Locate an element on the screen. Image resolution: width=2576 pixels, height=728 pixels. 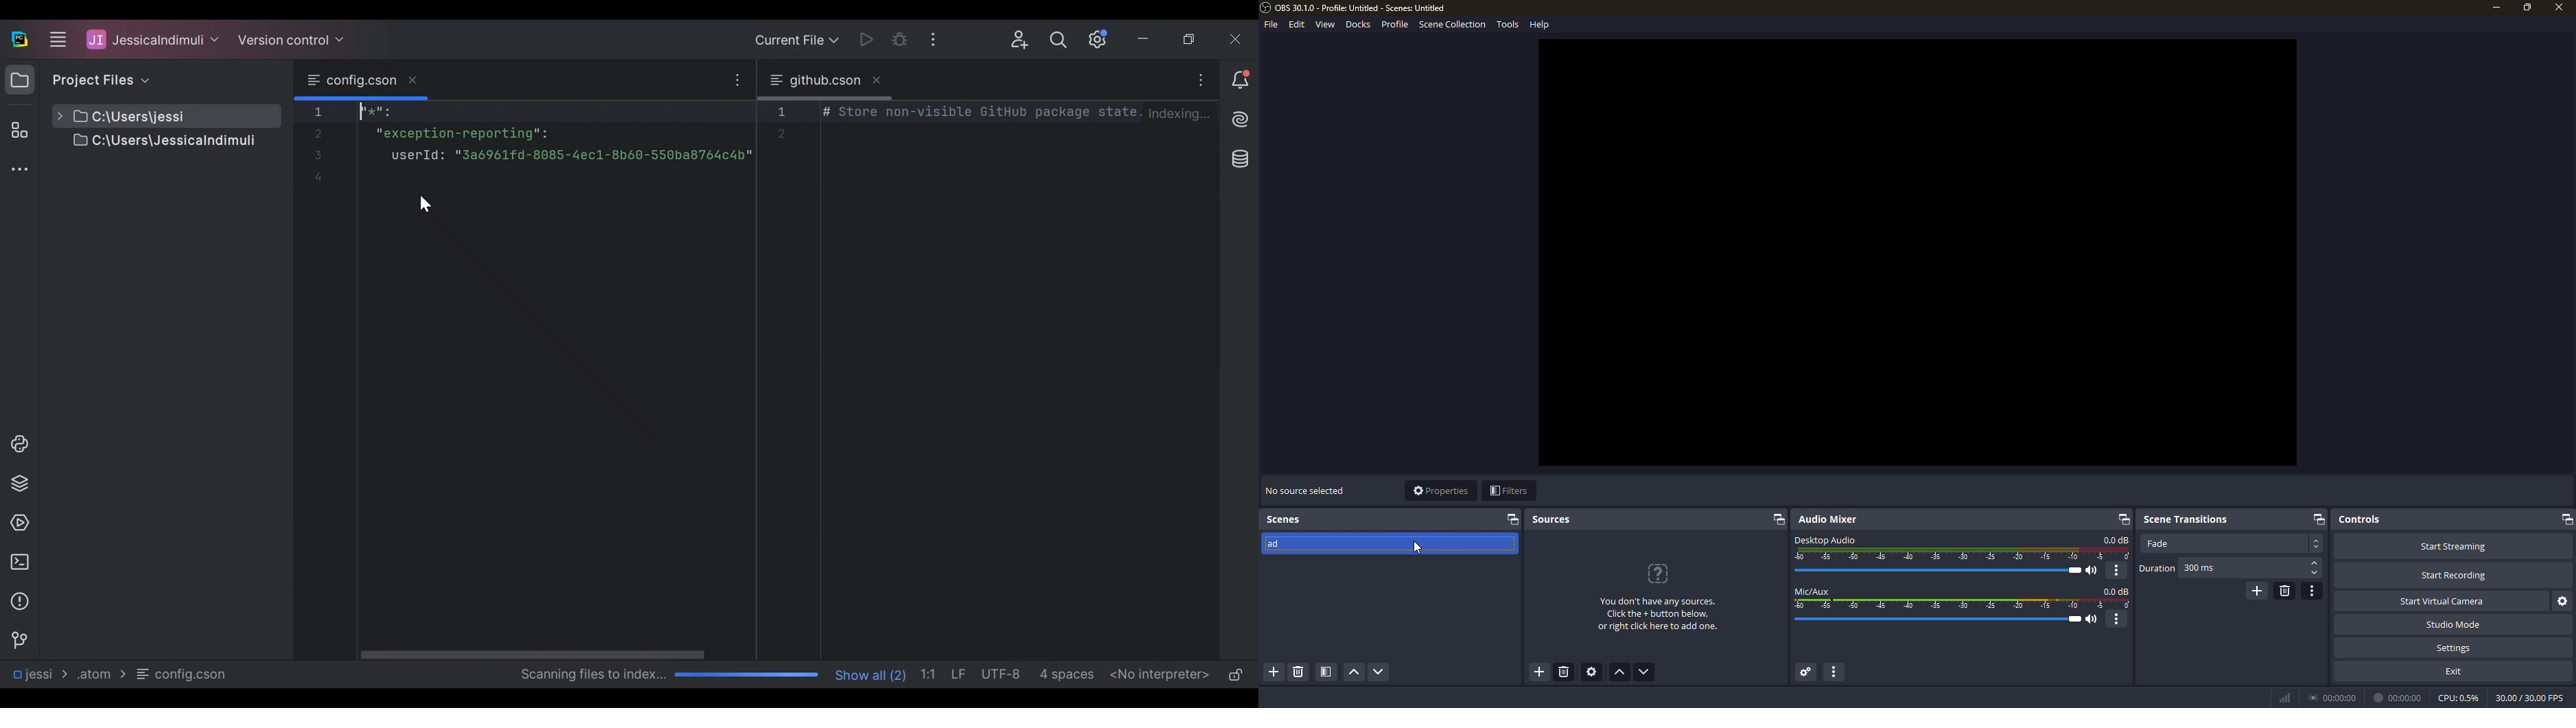
remove selected scene is located at coordinates (1298, 672).